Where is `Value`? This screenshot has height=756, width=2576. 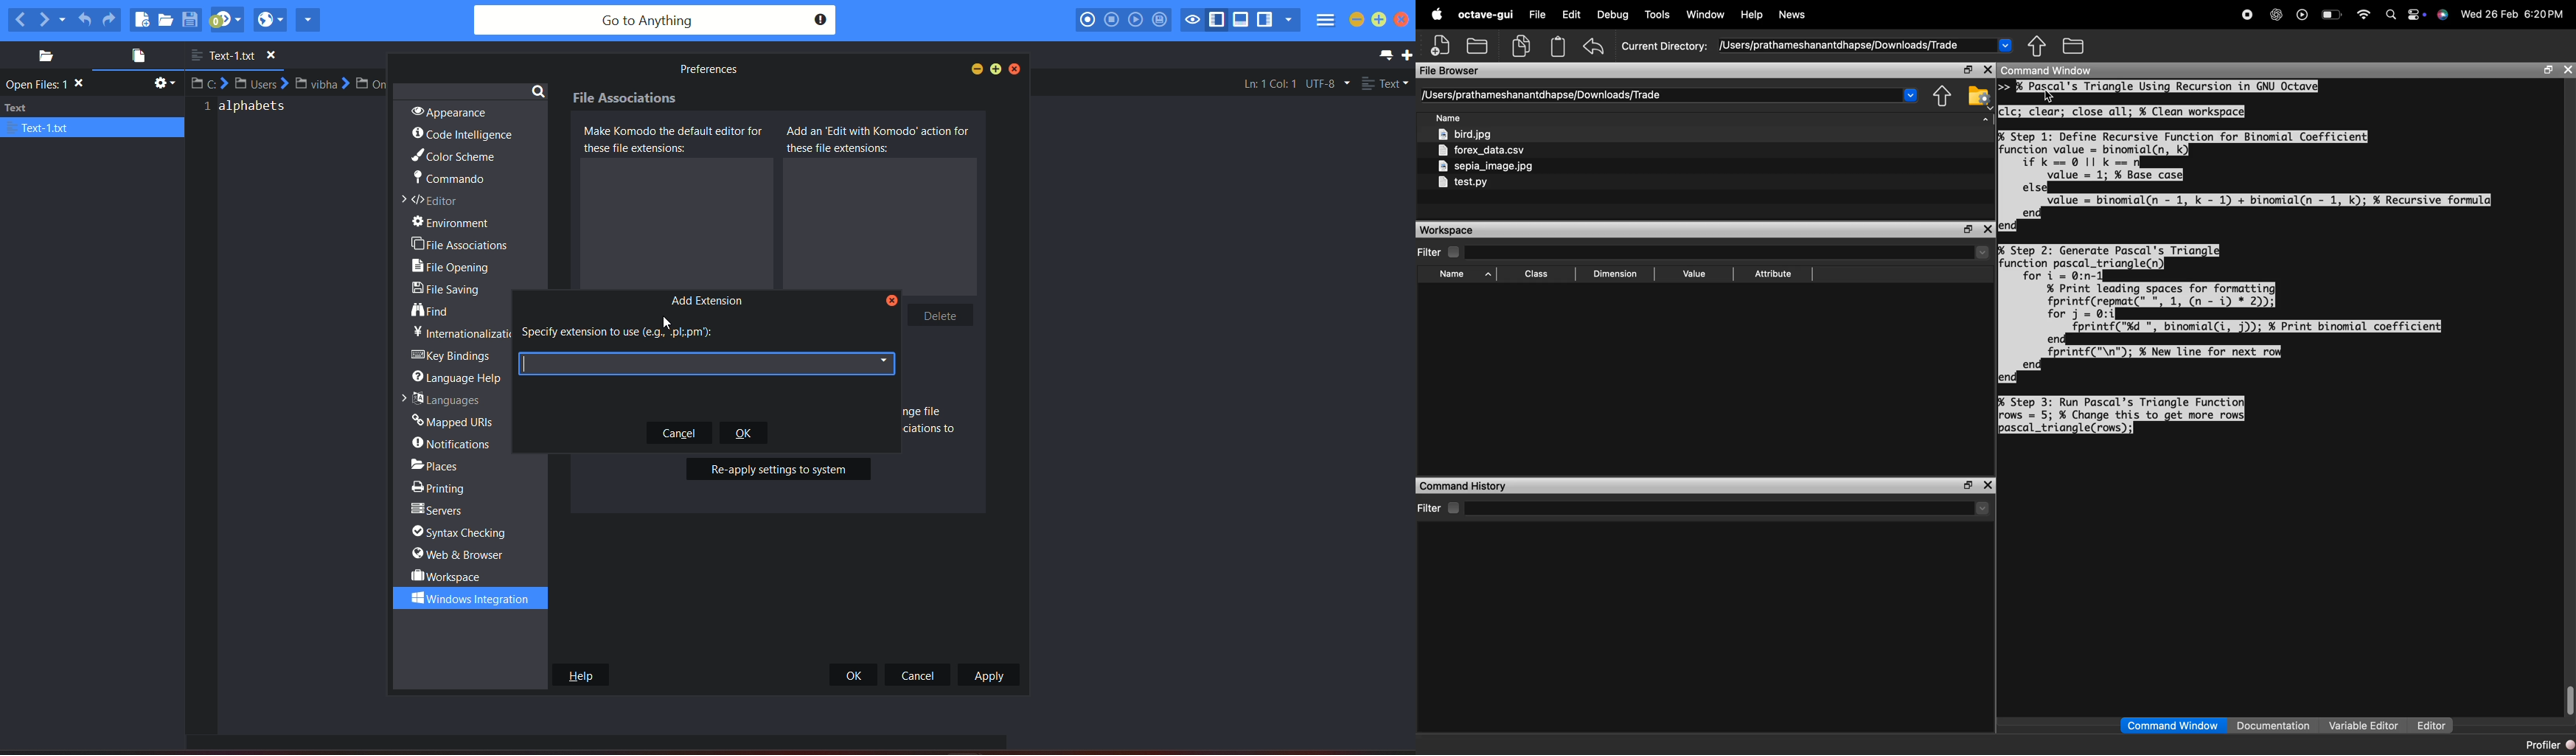
Value is located at coordinates (1696, 274).